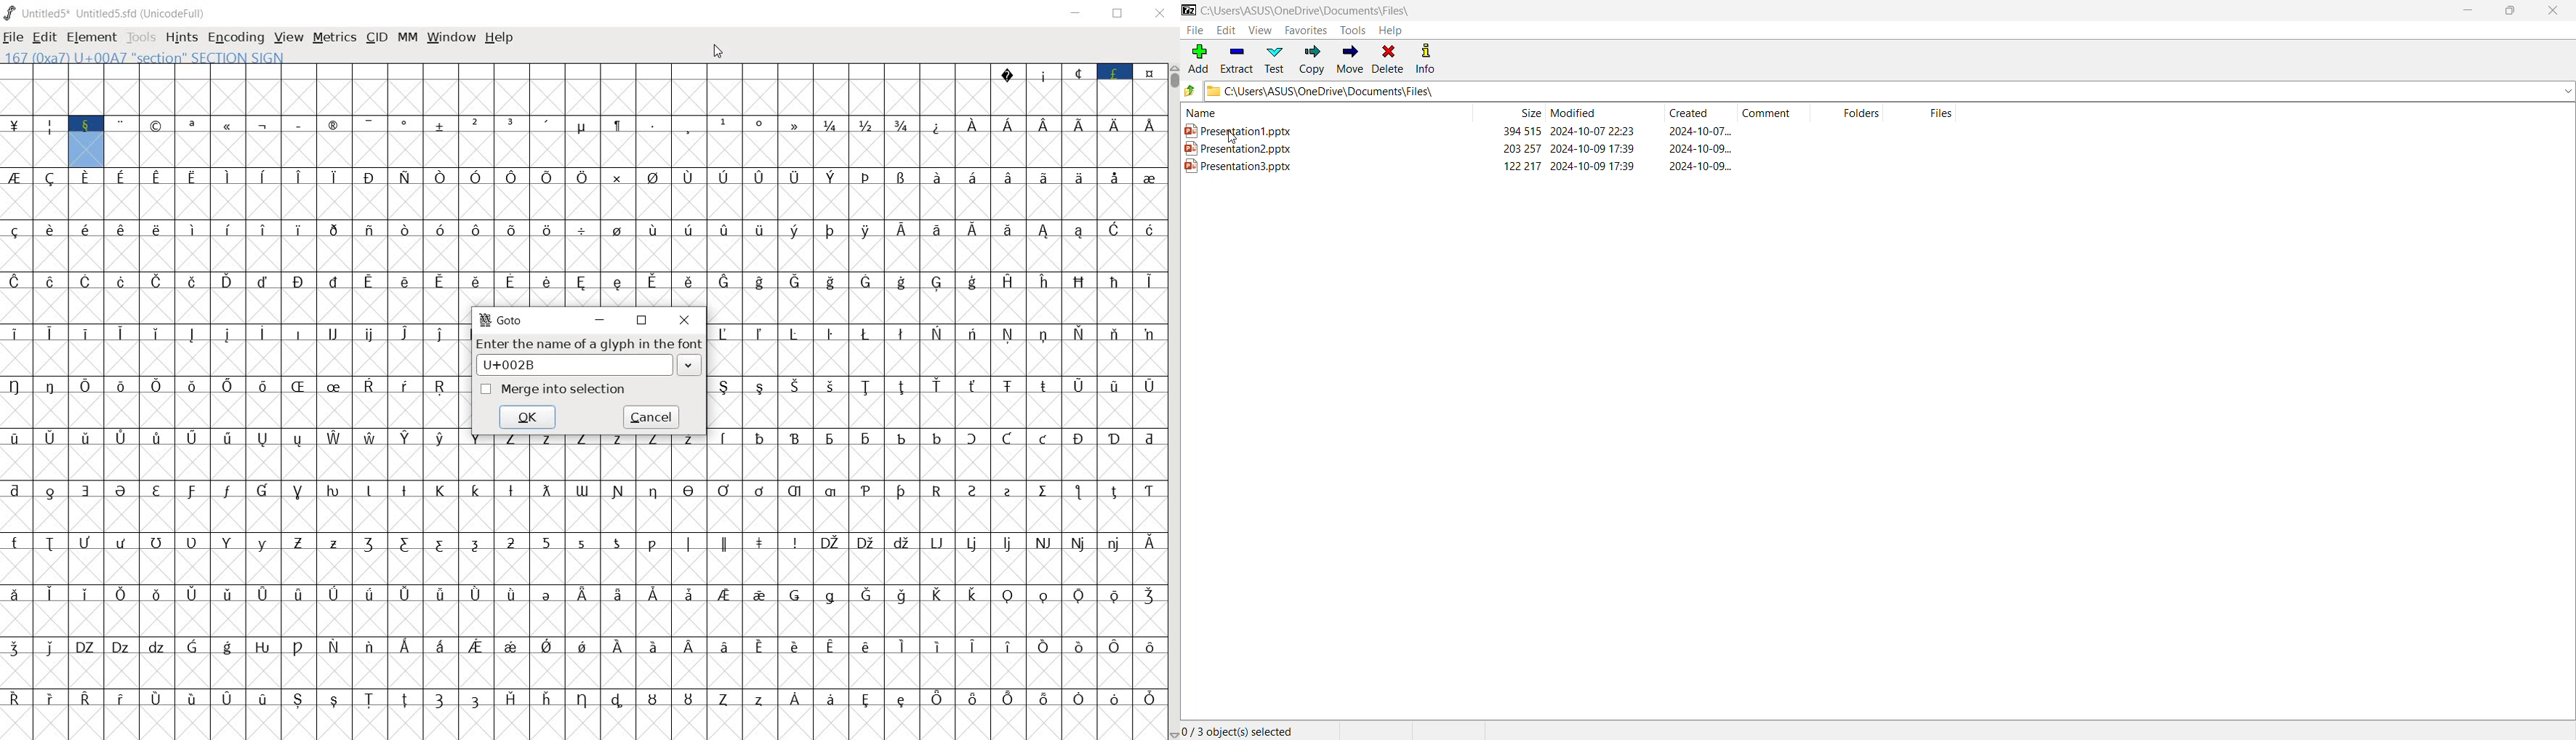  Describe the element at coordinates (70, 715) in the screenshot. I see `` at that location.